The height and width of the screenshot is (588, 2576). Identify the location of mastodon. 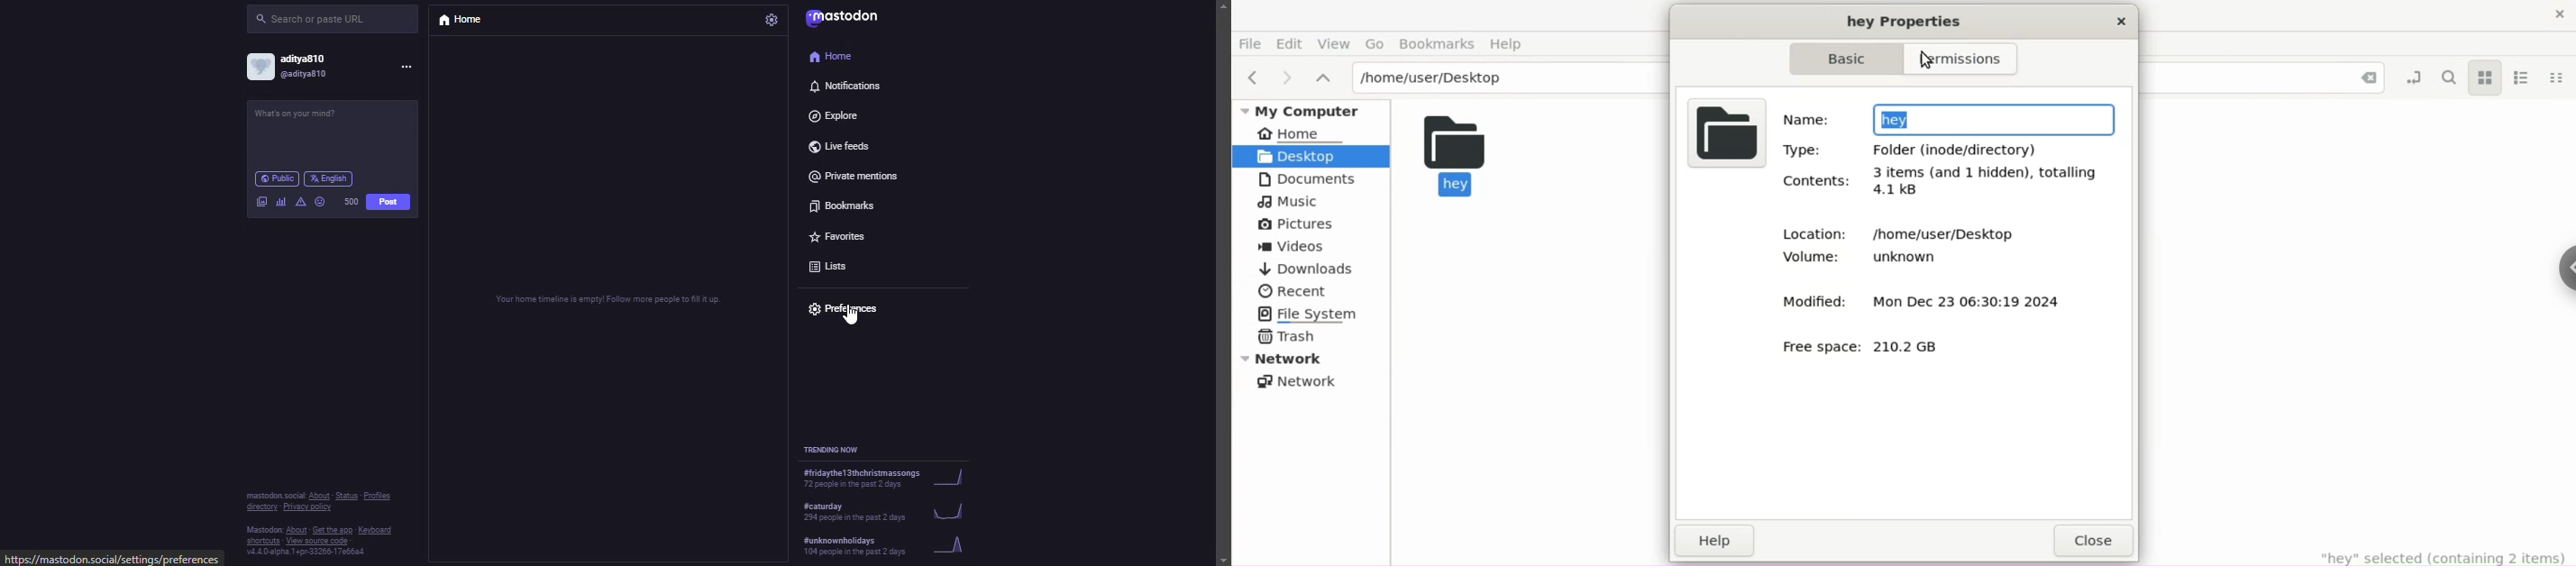
(856, 20).